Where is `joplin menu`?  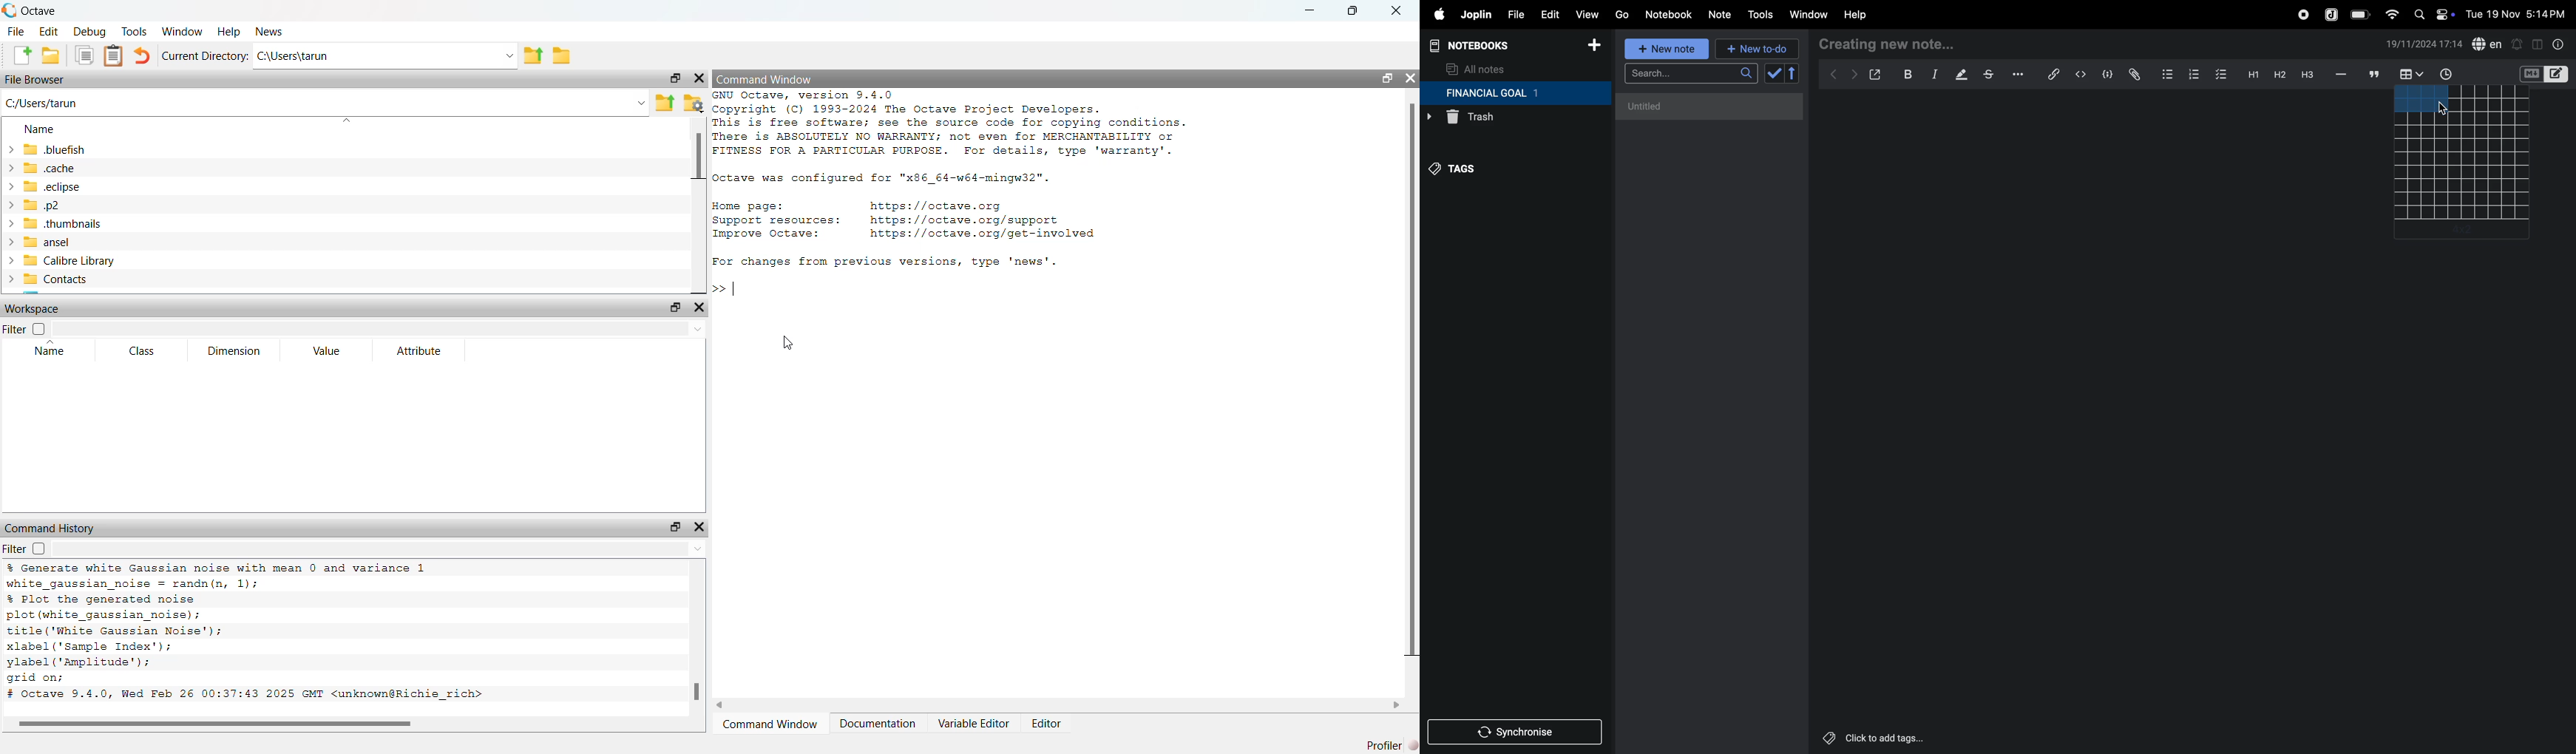
joplin menu is located at coordinates (1474, 15).